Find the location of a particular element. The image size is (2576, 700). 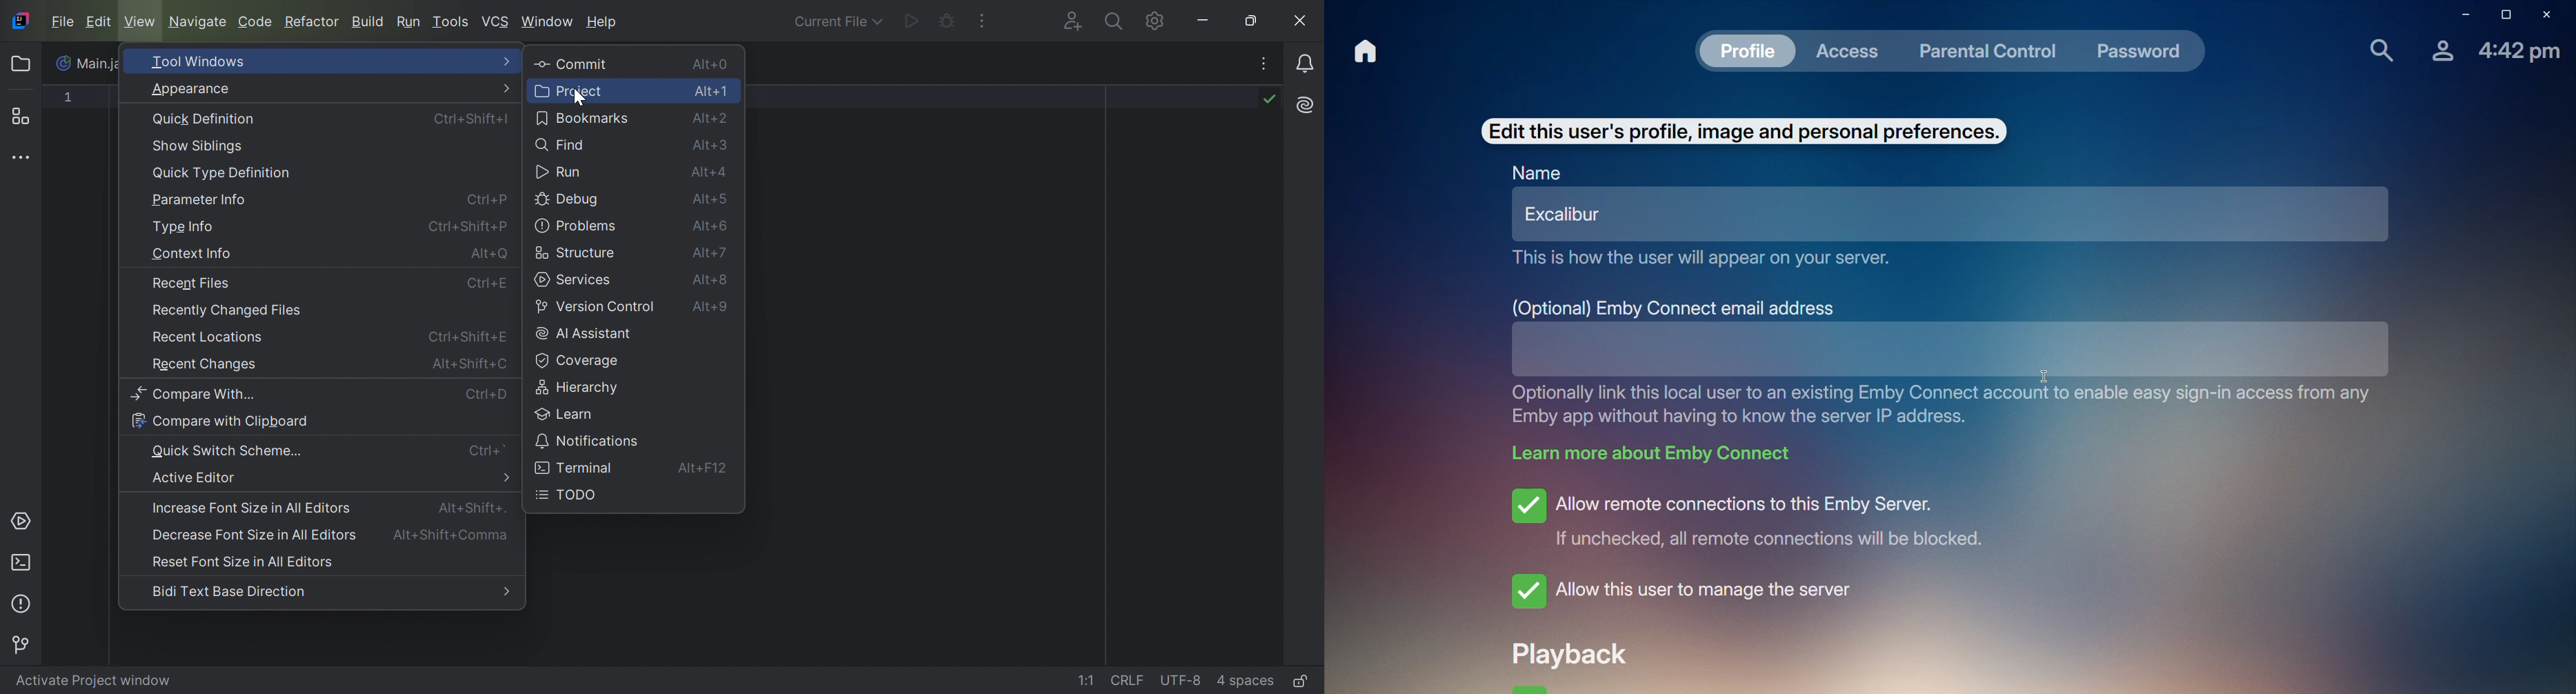

Learn more about Emby Connect is located at coordinates (1652, 453).